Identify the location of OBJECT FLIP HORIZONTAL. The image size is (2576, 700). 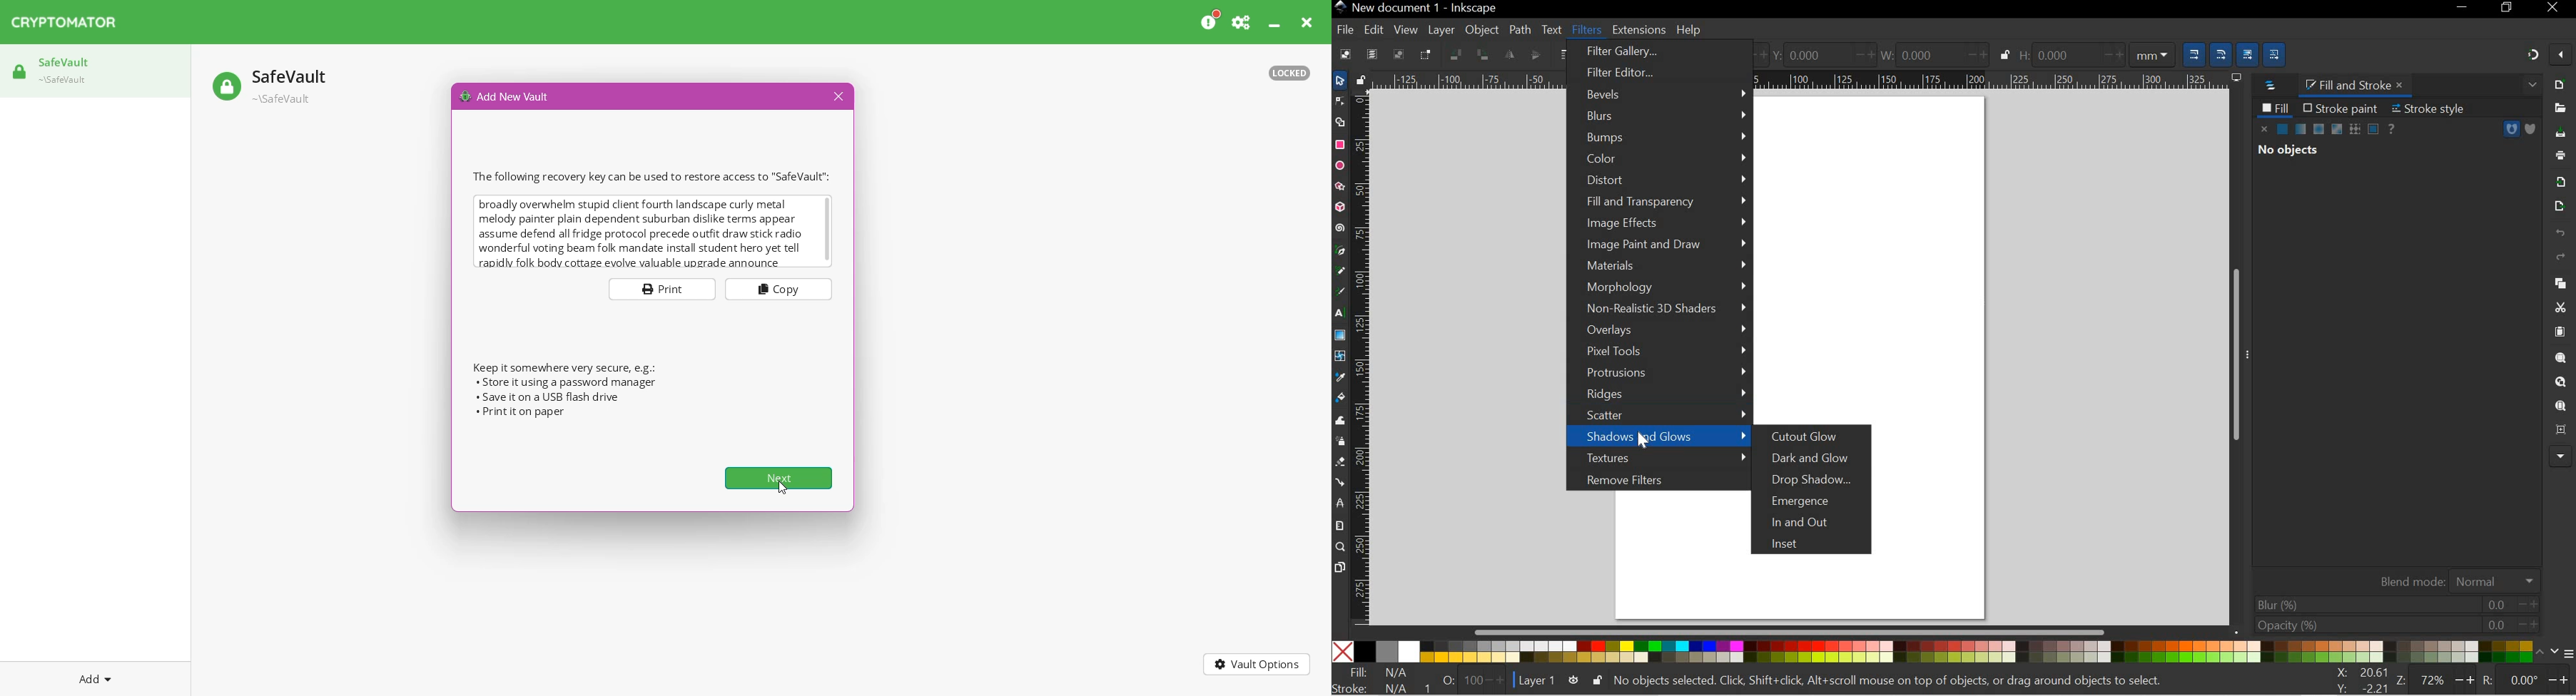
(1509, 54).